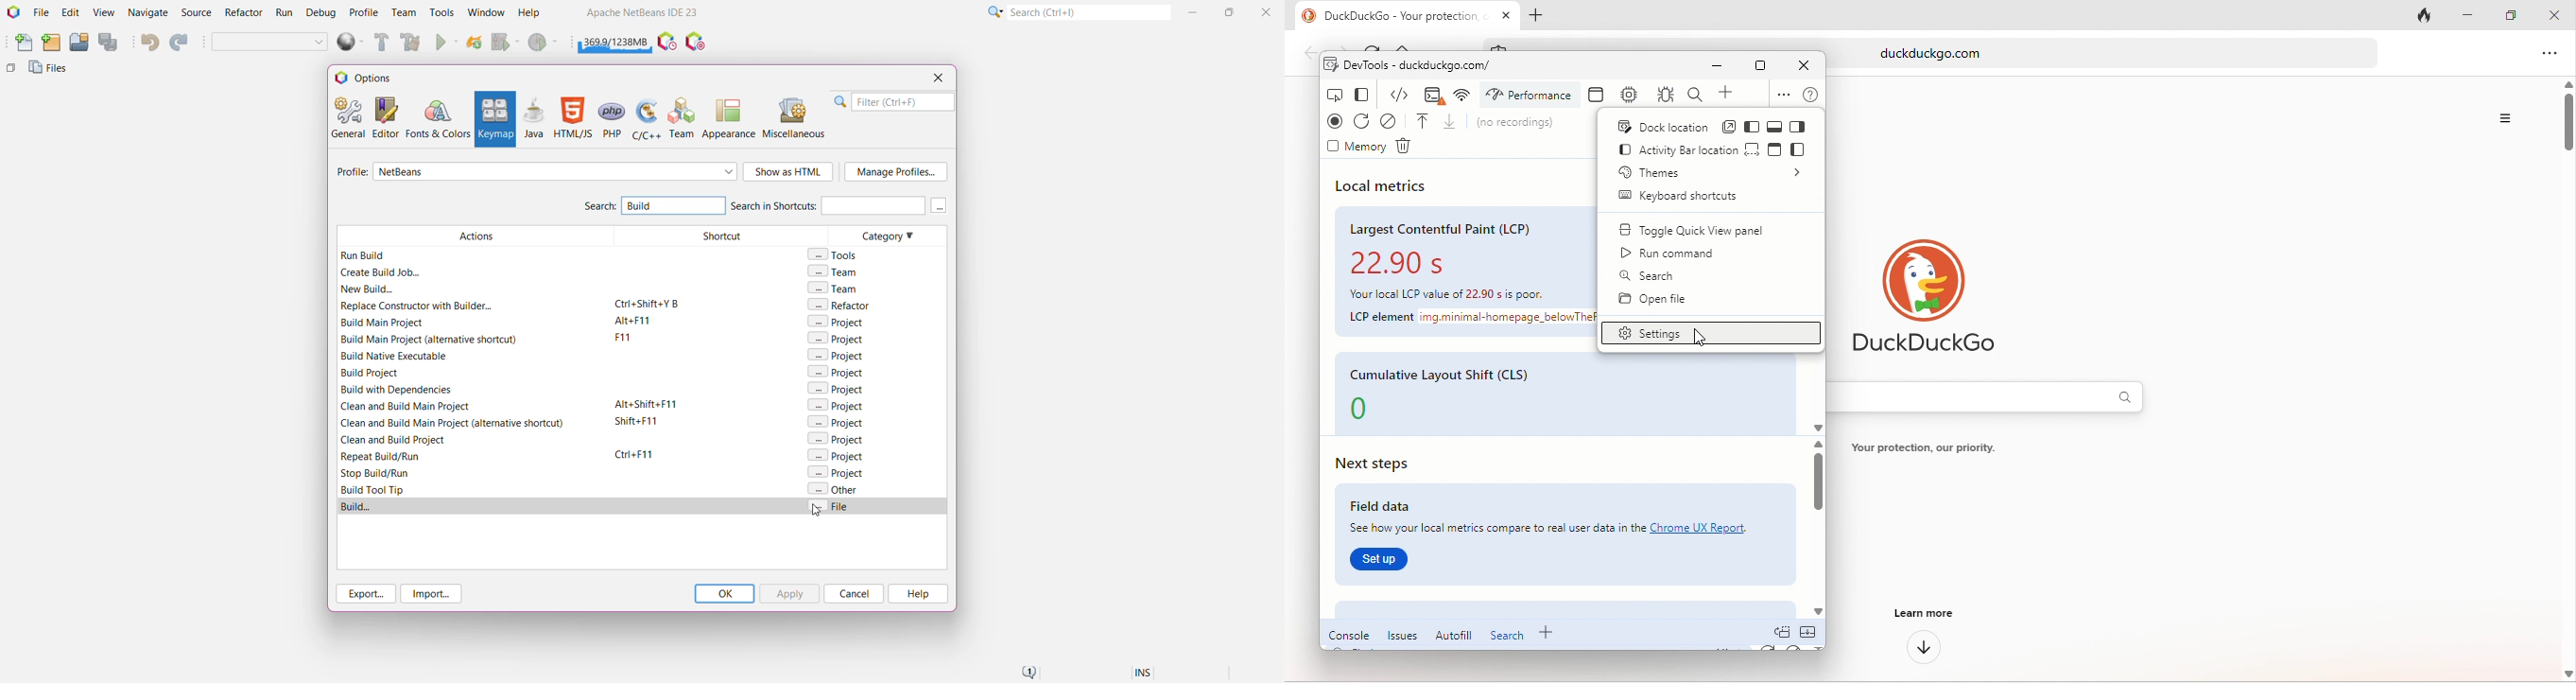 This screenshot has width=2576, height=700. I want to click on activity bar location, so click(1716, 150).